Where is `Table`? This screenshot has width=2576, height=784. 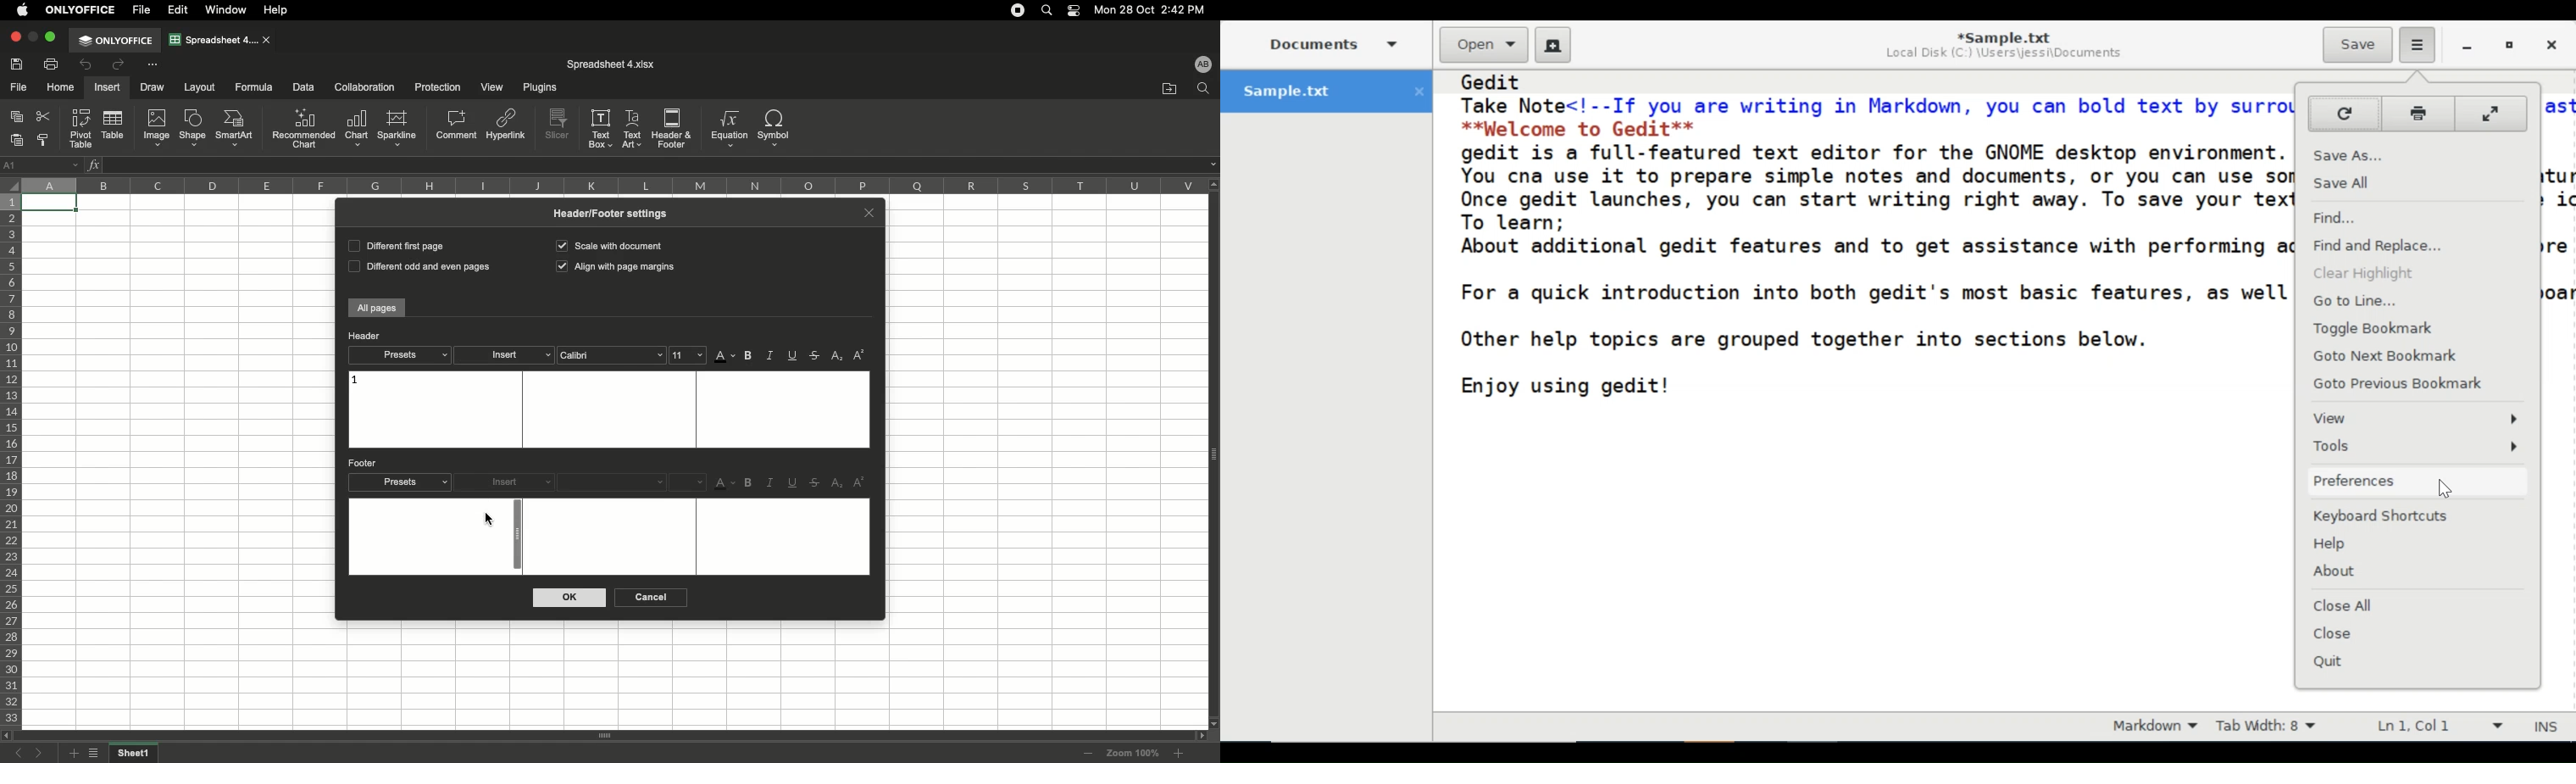 Table is located at coordinates (111, 126).